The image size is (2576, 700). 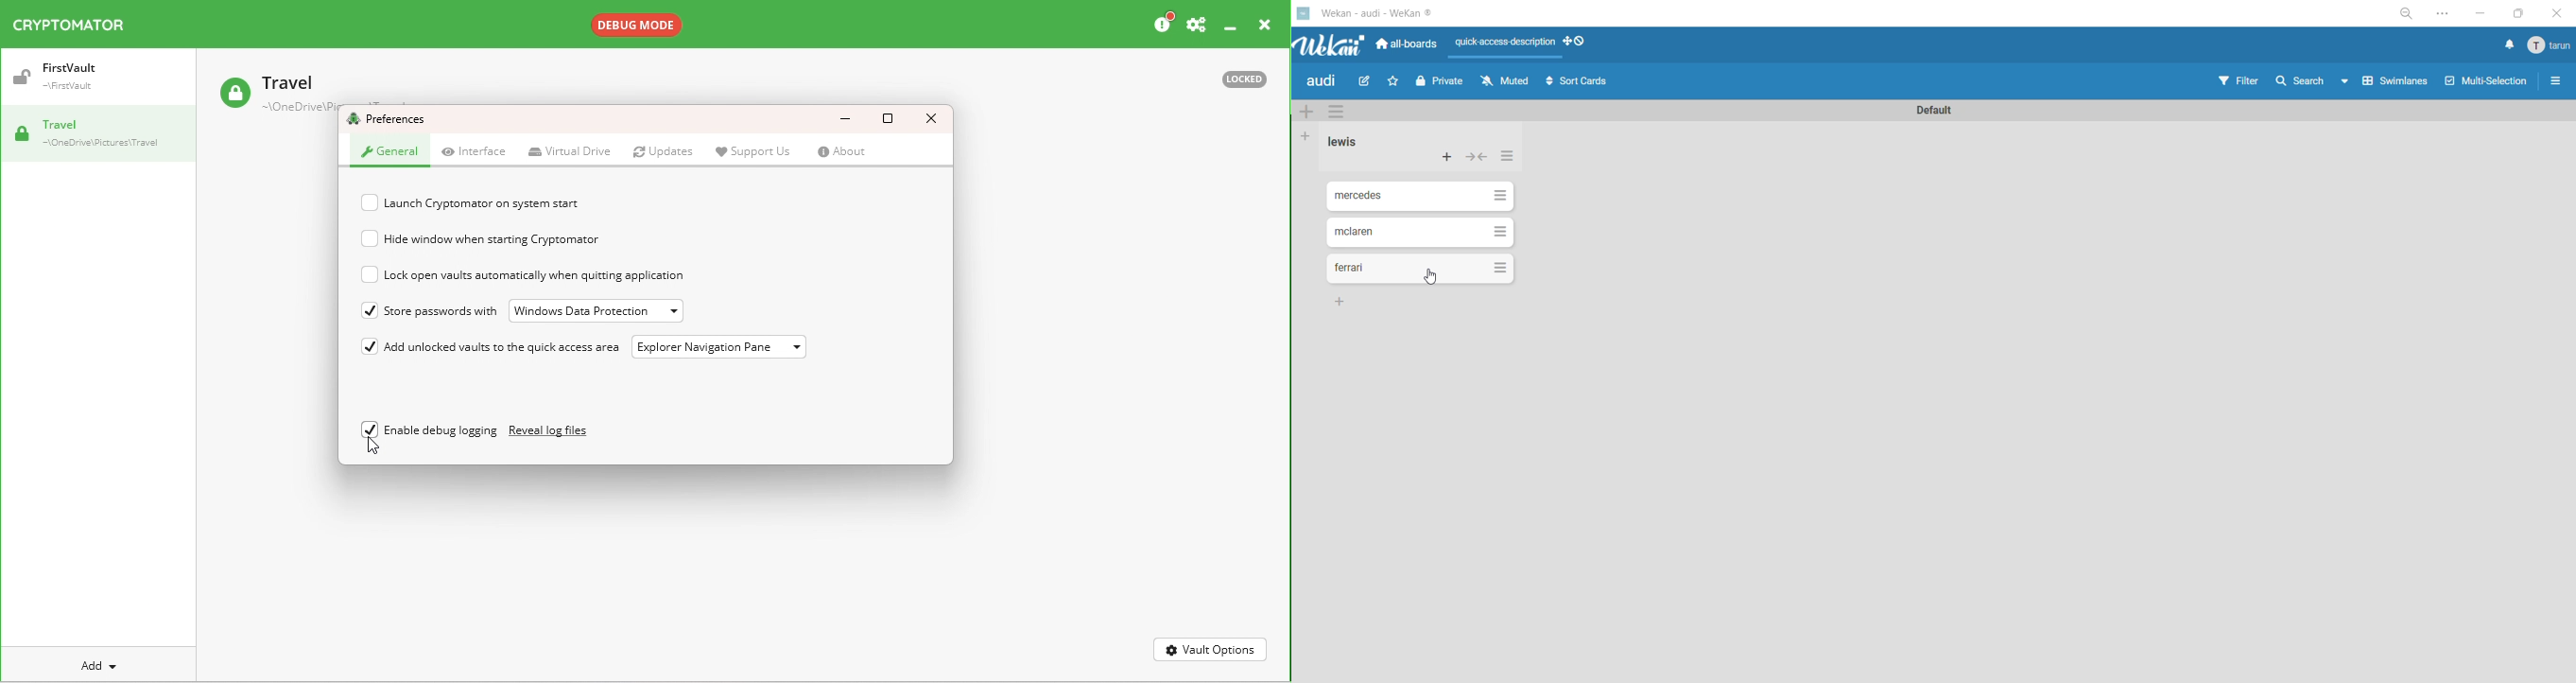 I want to click on sidebar, so click(x=2557, y=84).